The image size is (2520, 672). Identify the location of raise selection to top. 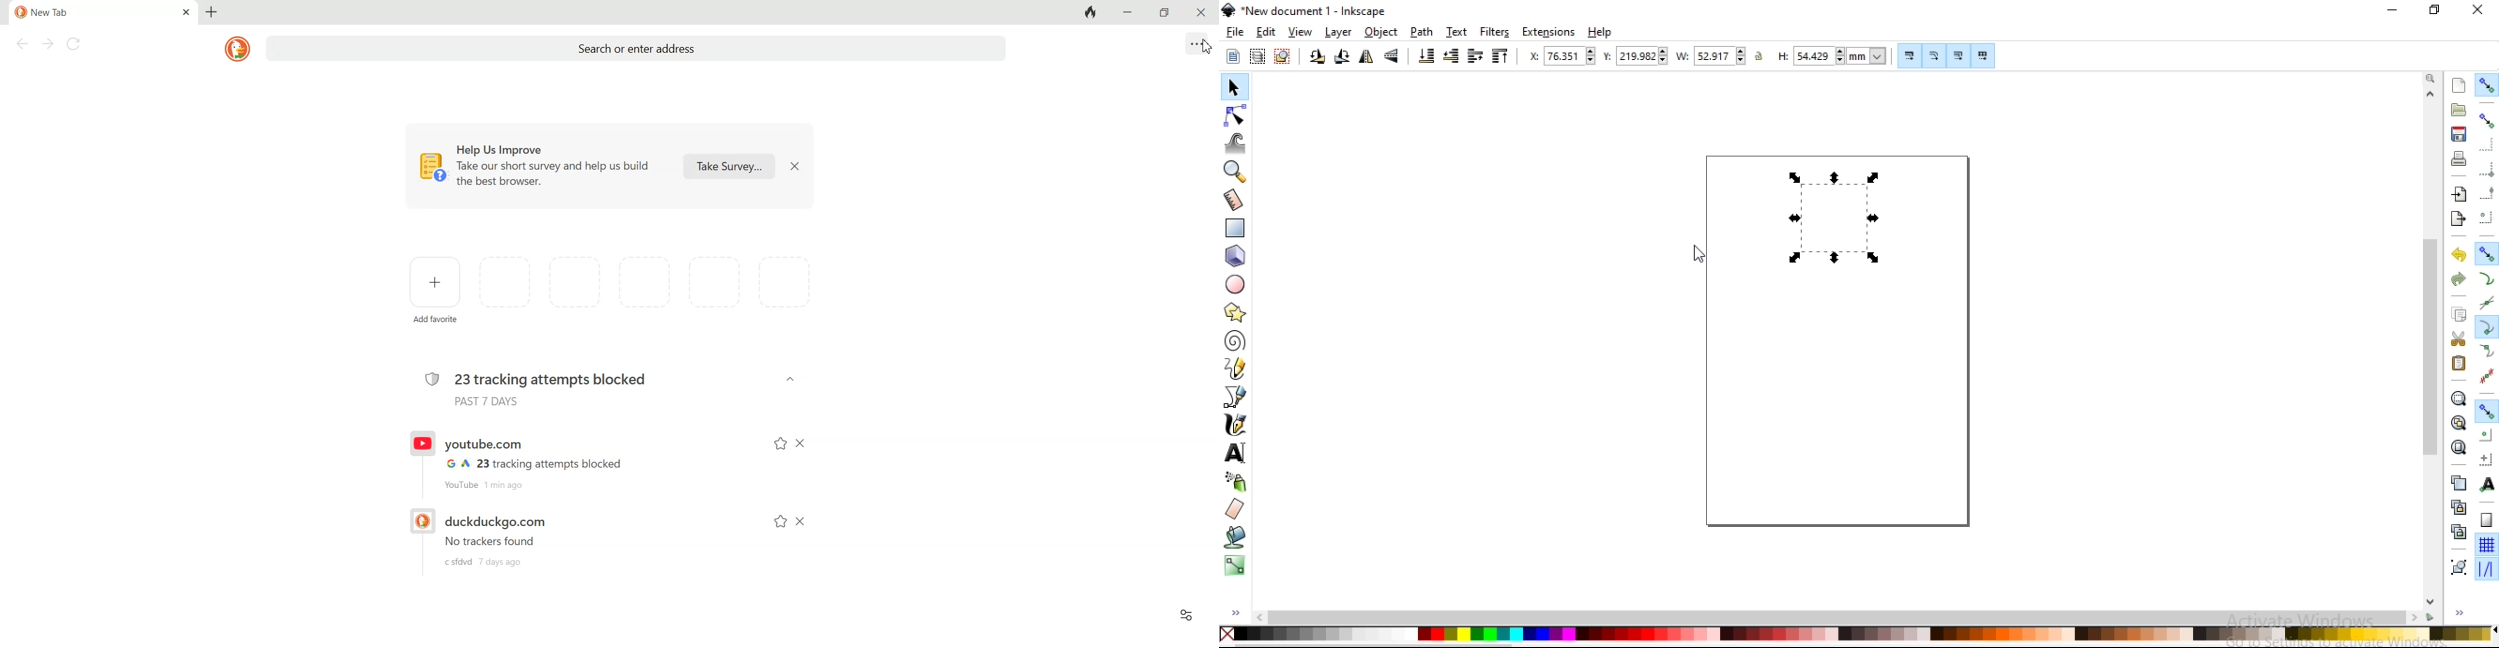
(1501, 57).